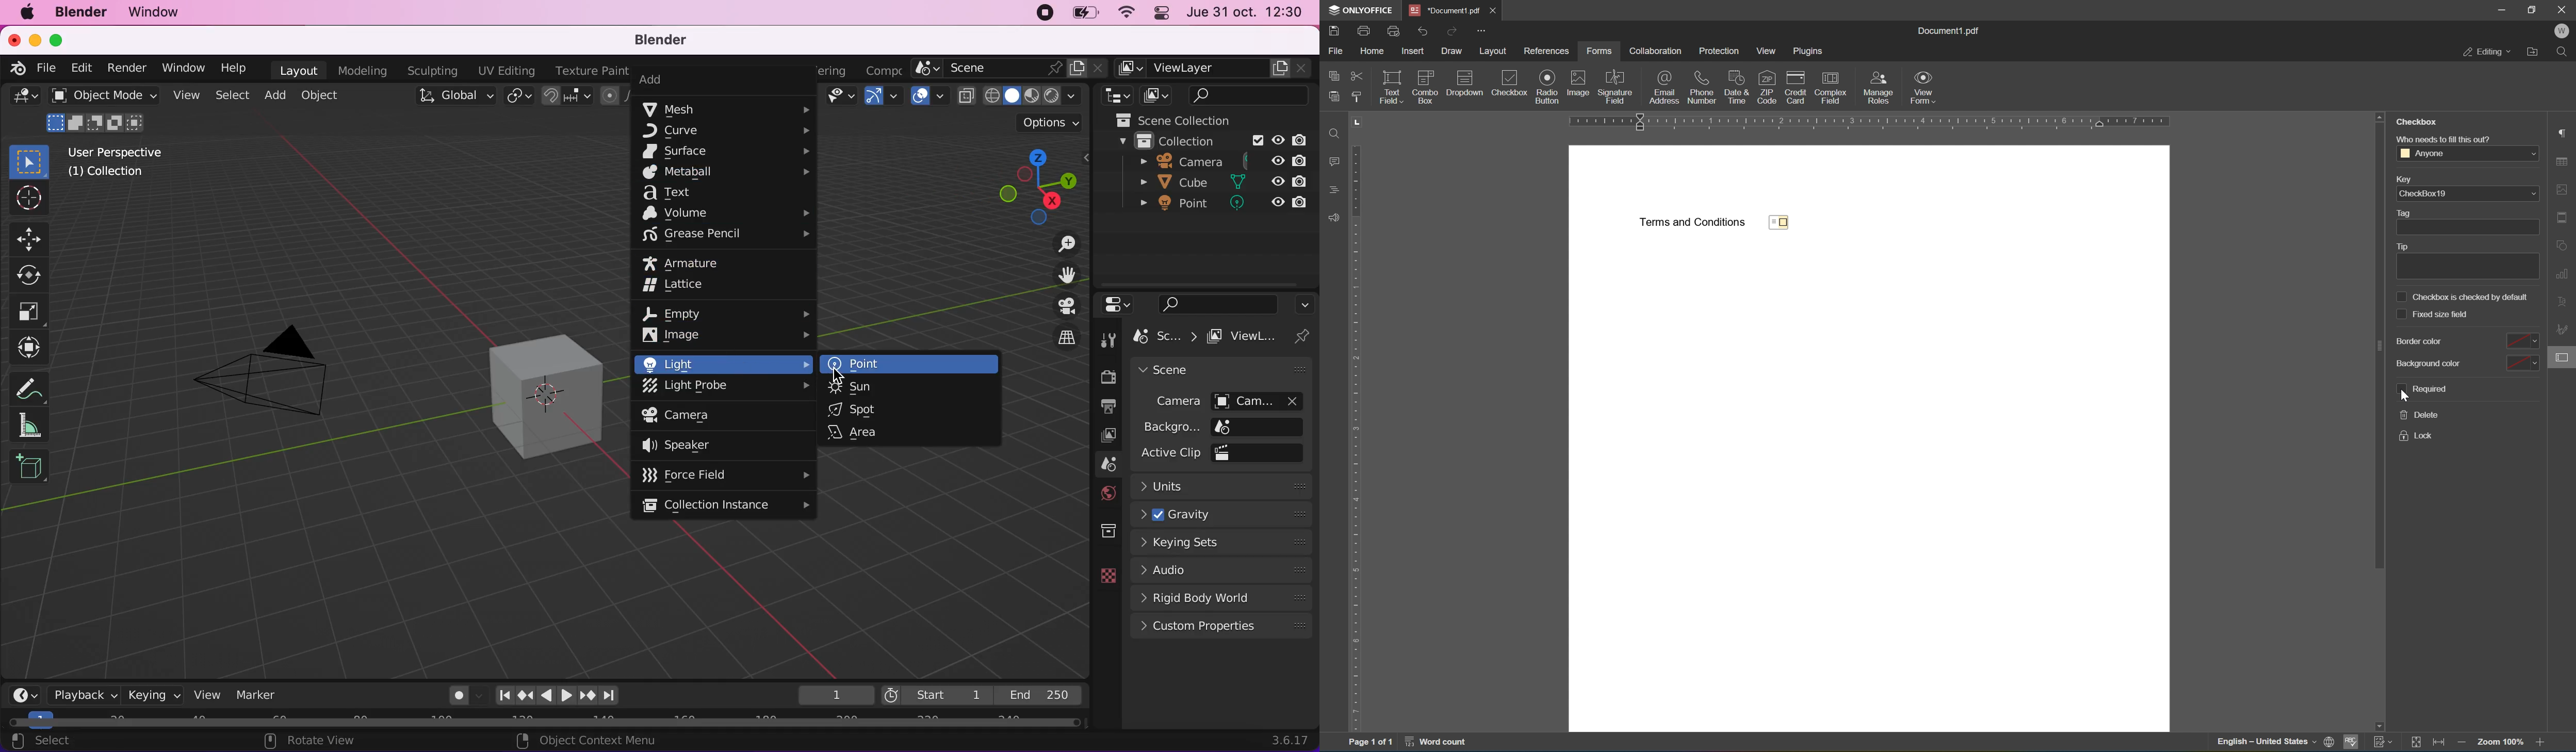 This screenshot has height=756, width=2576. I want to click on audio, so click(1218, 573).